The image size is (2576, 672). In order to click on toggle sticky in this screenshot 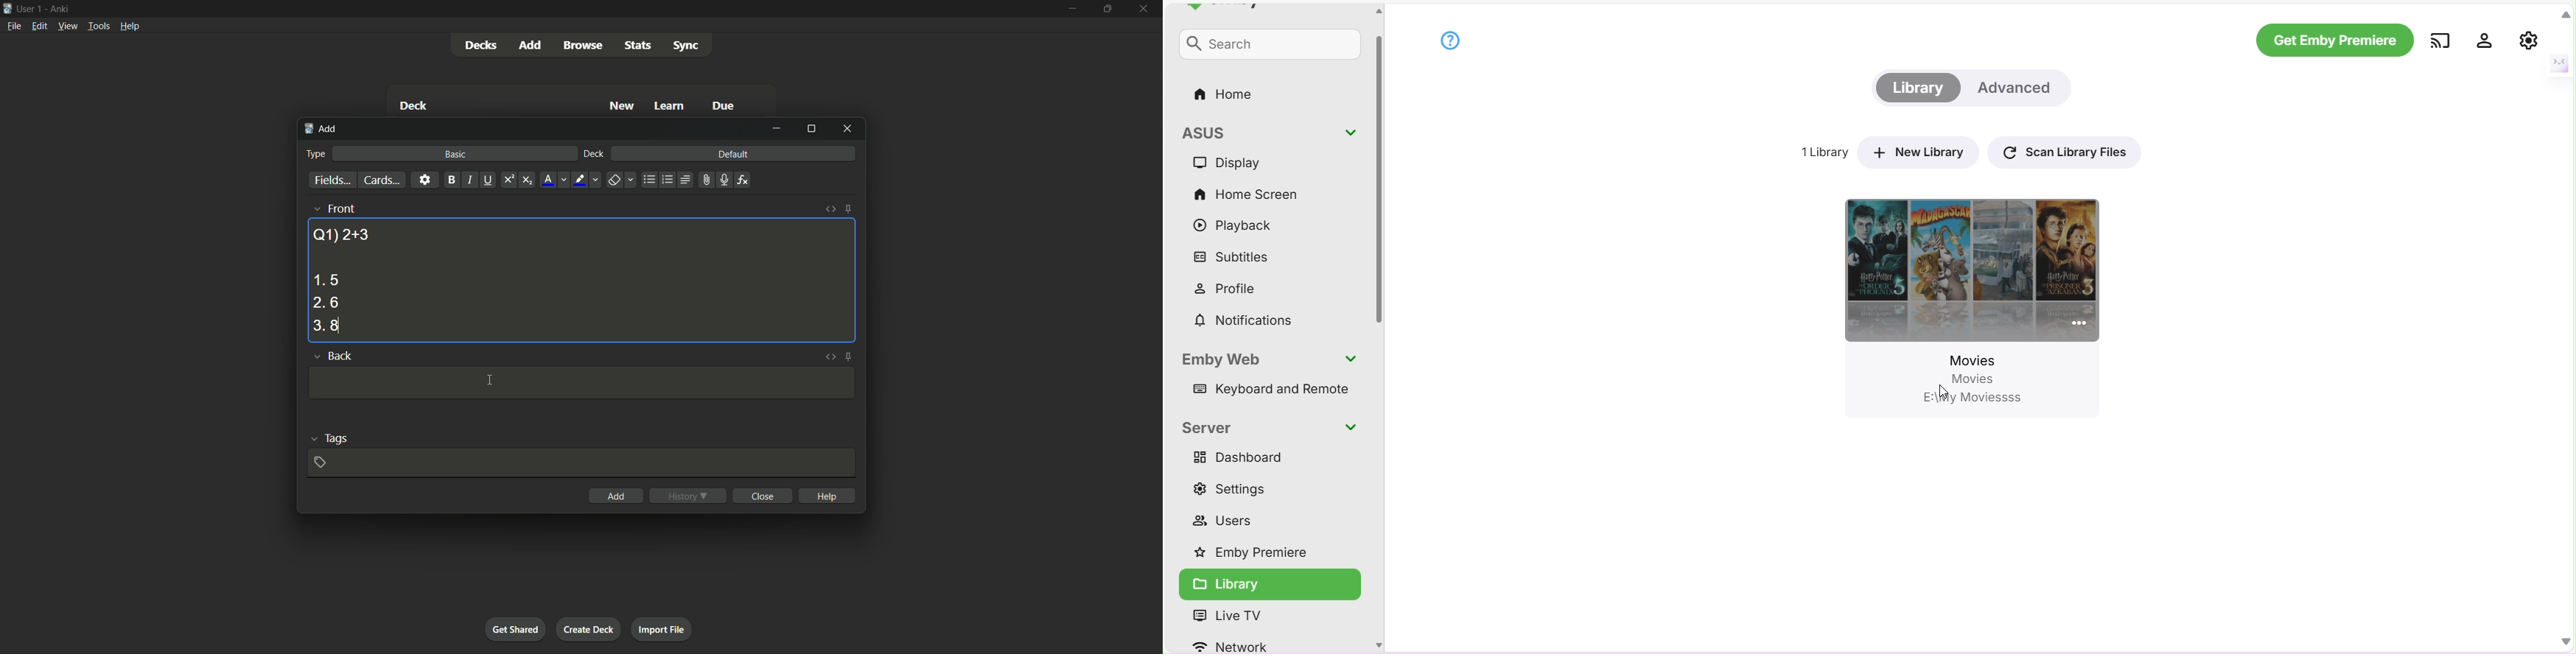, I will do `click(849, 357)`.